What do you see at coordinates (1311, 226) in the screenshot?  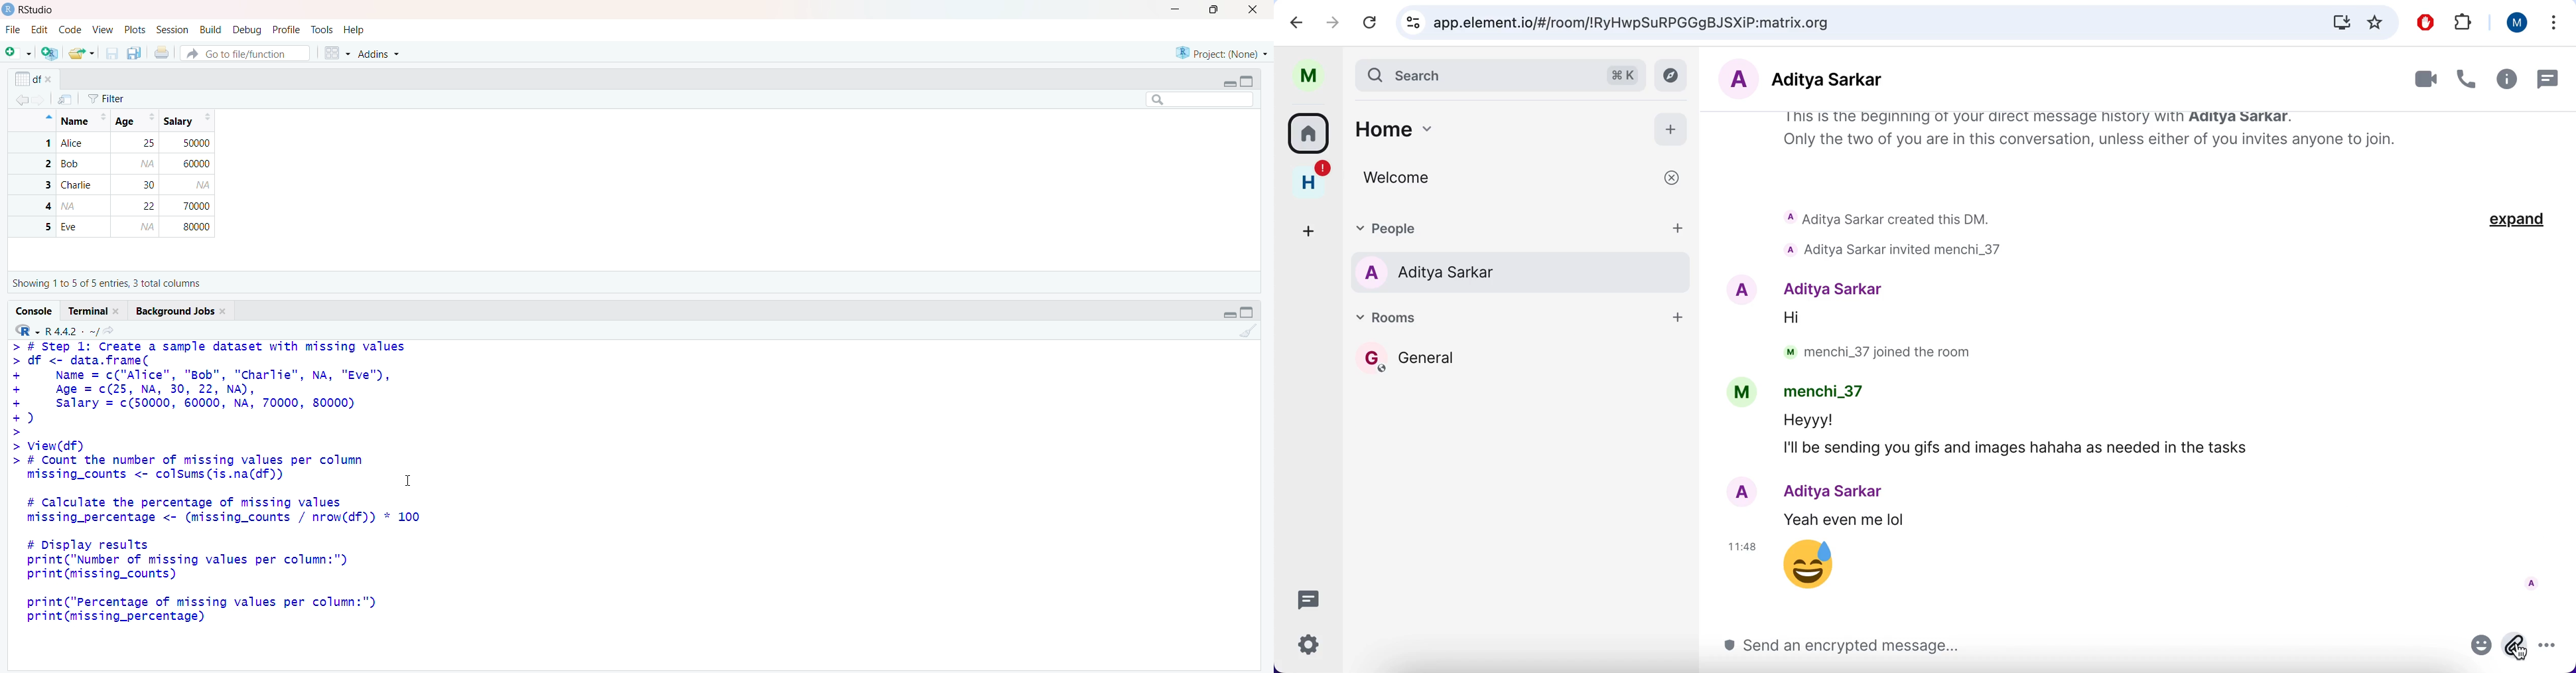 I see `add` at bounding box center [1311, 226].